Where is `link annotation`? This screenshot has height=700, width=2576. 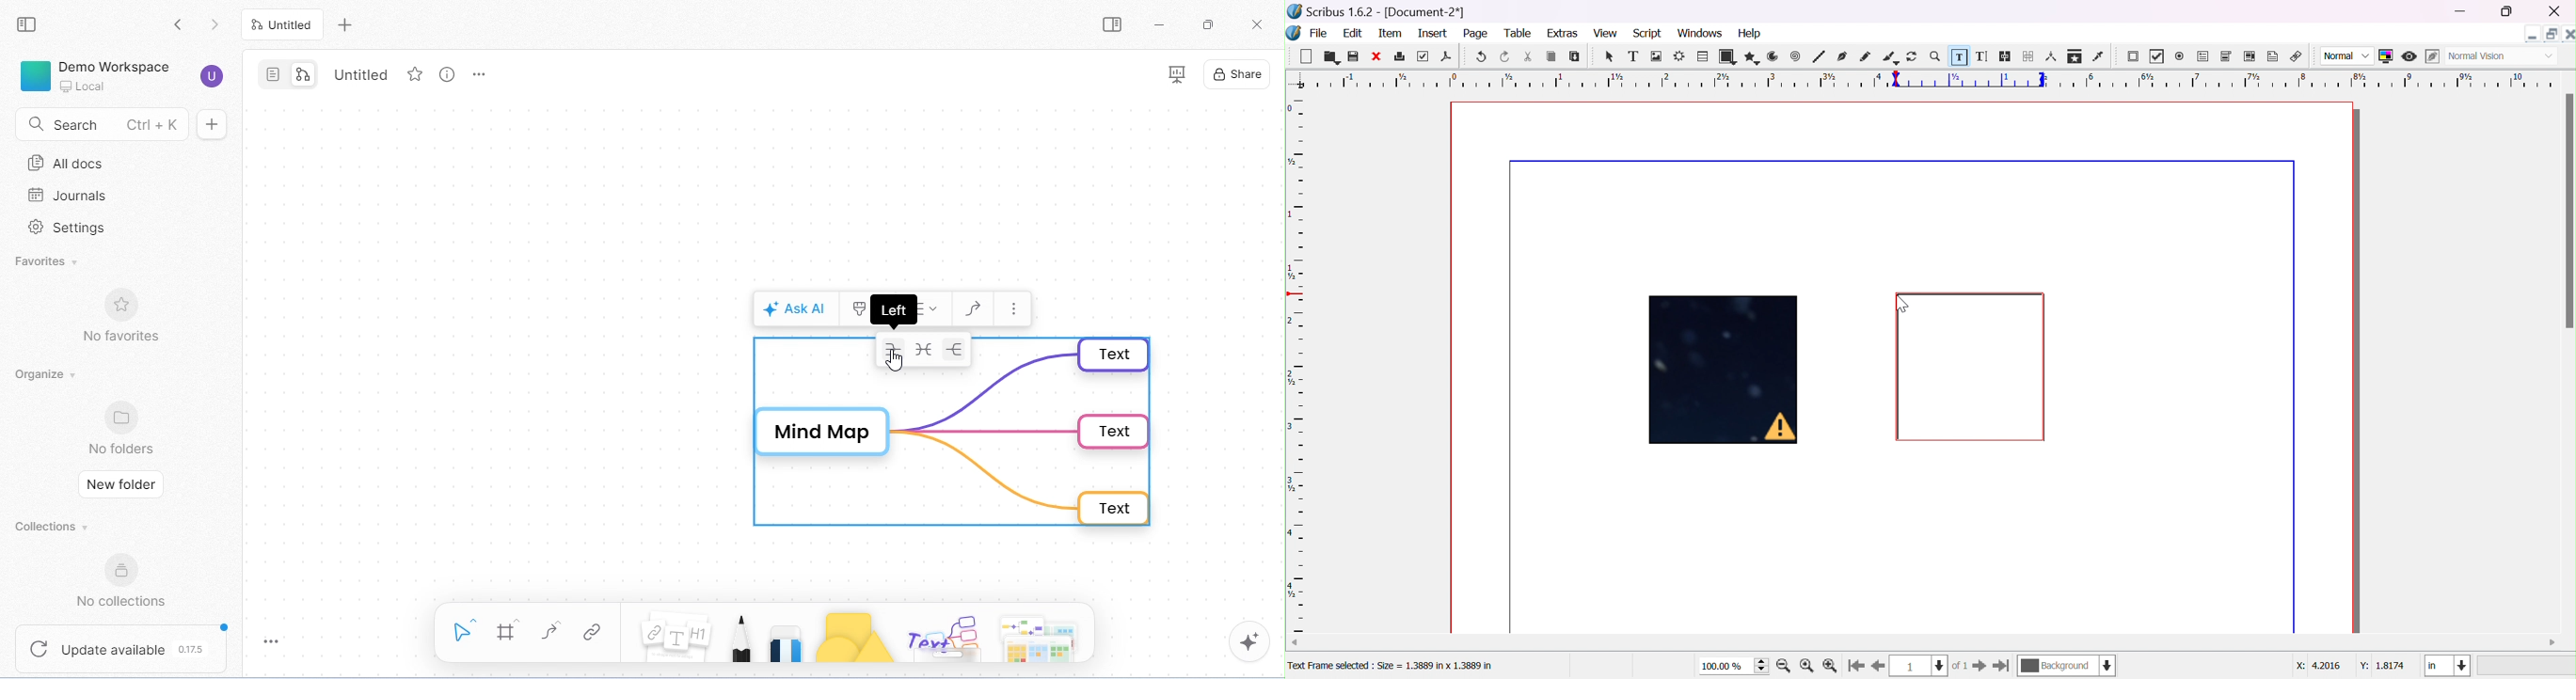 link annotation is located at coordinates (2297, 55).